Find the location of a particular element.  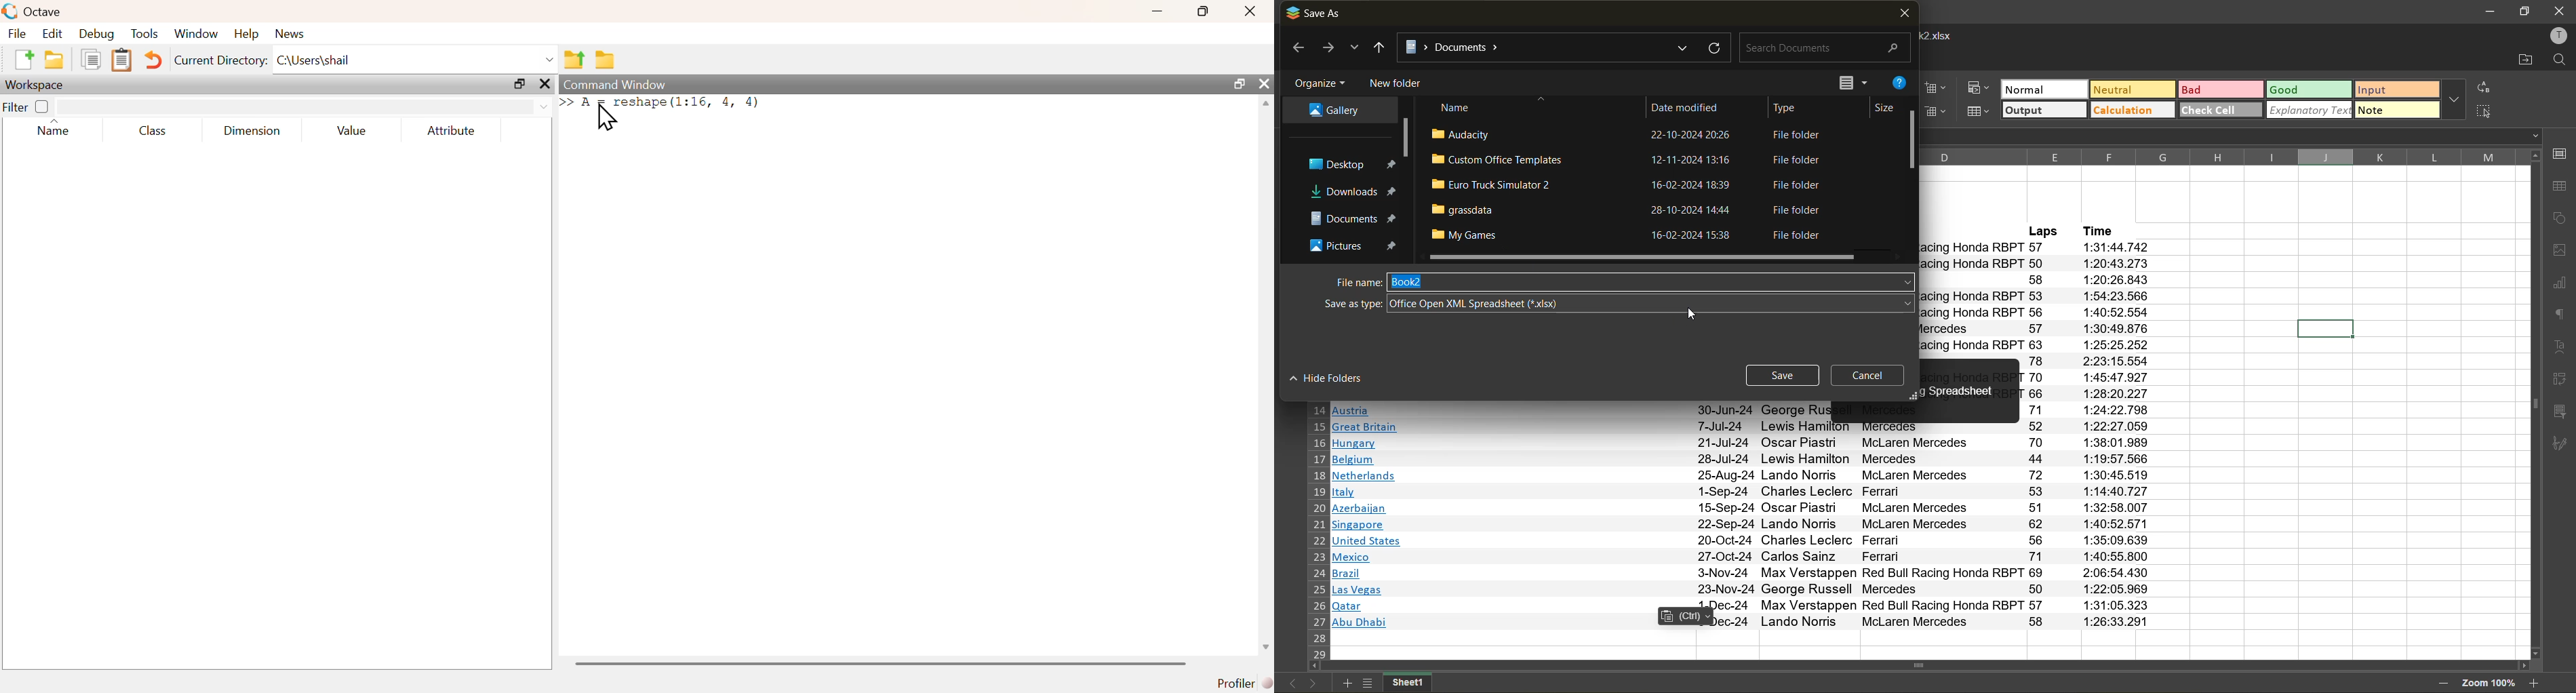

search is located at coordinates (1822, 49).